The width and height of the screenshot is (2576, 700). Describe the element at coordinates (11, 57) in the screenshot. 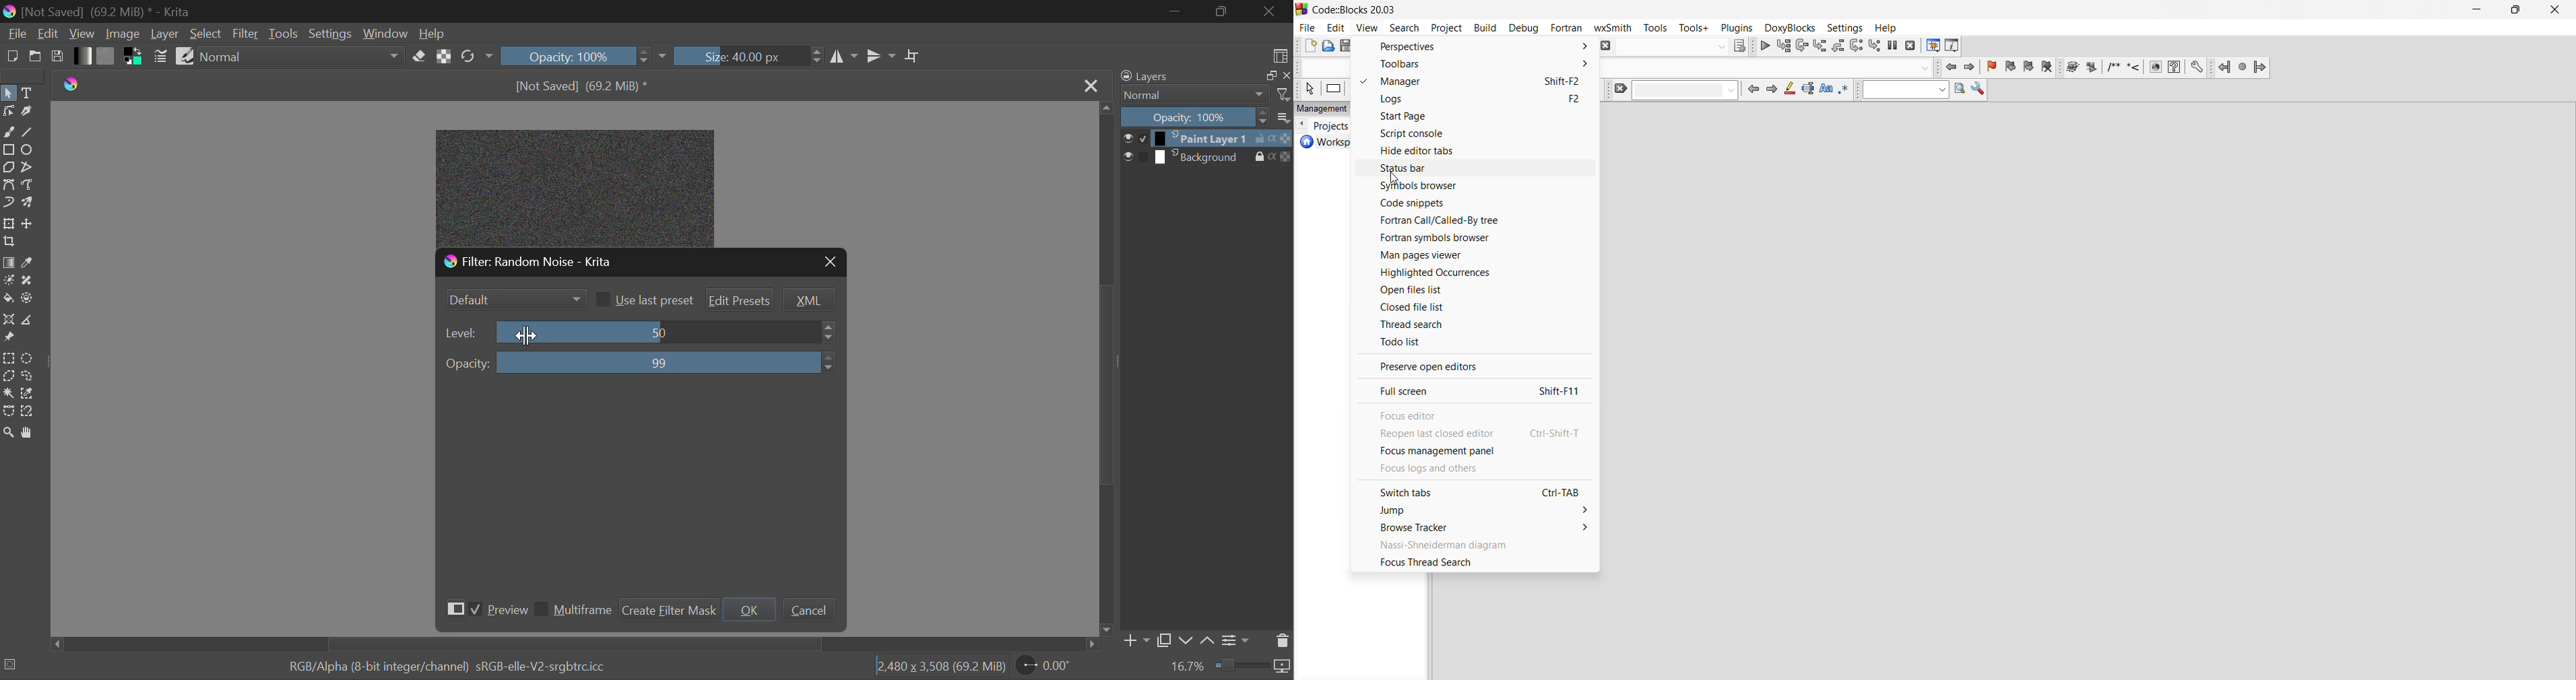

I see `New` at that location.